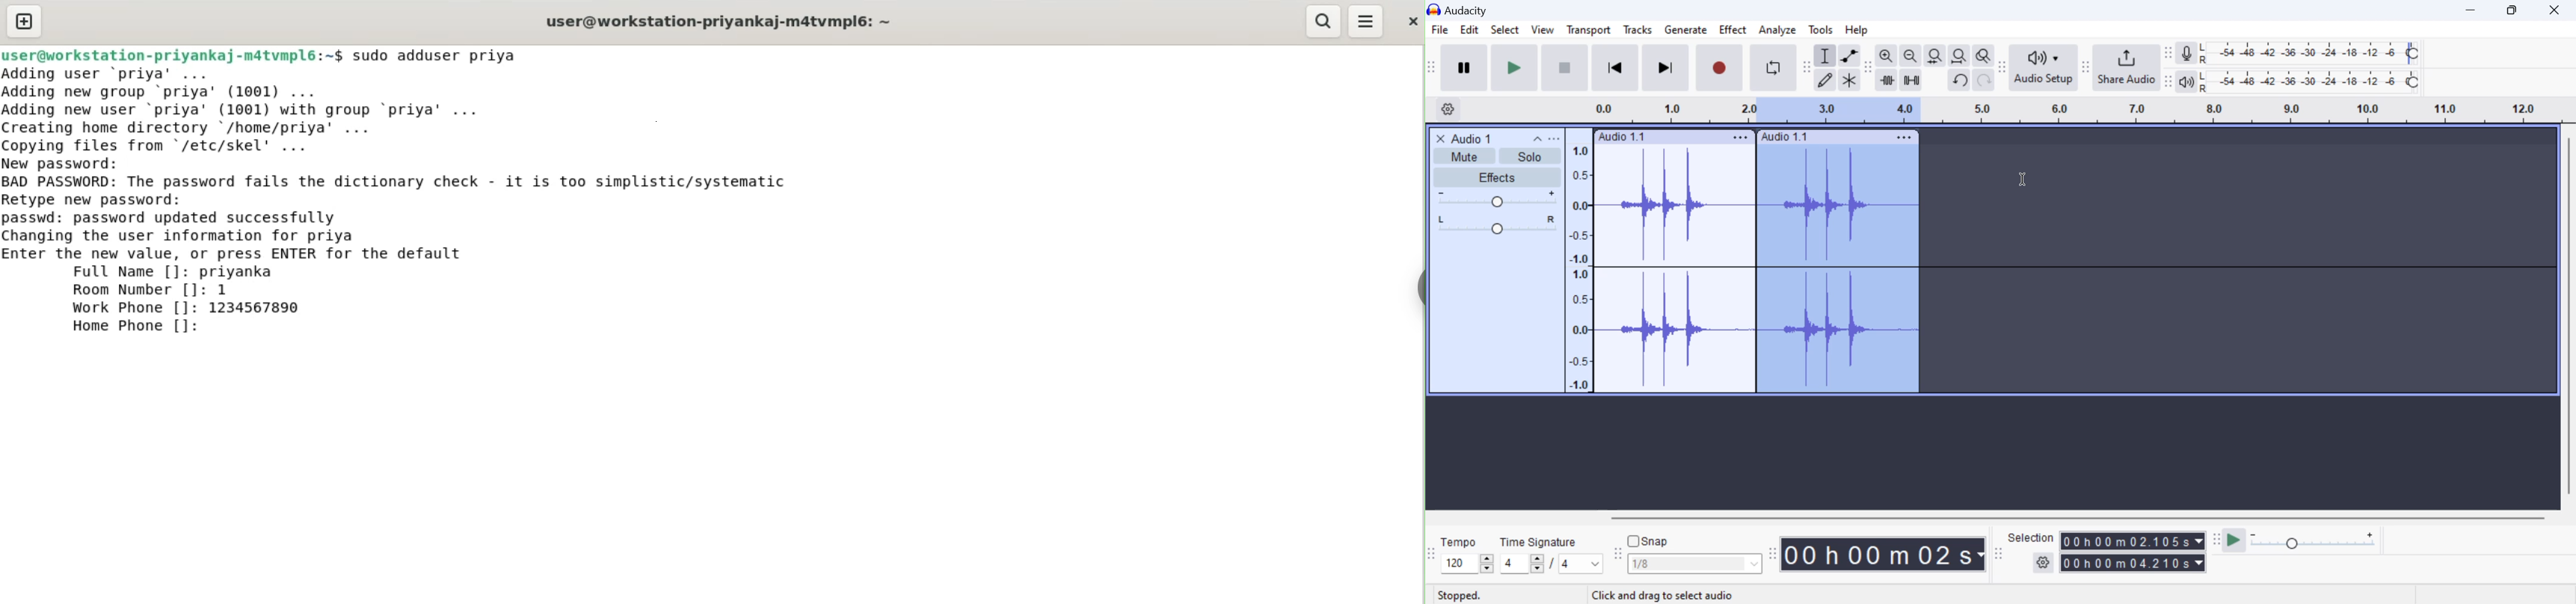  I want to click on snap toggle, so click(1654, 541).